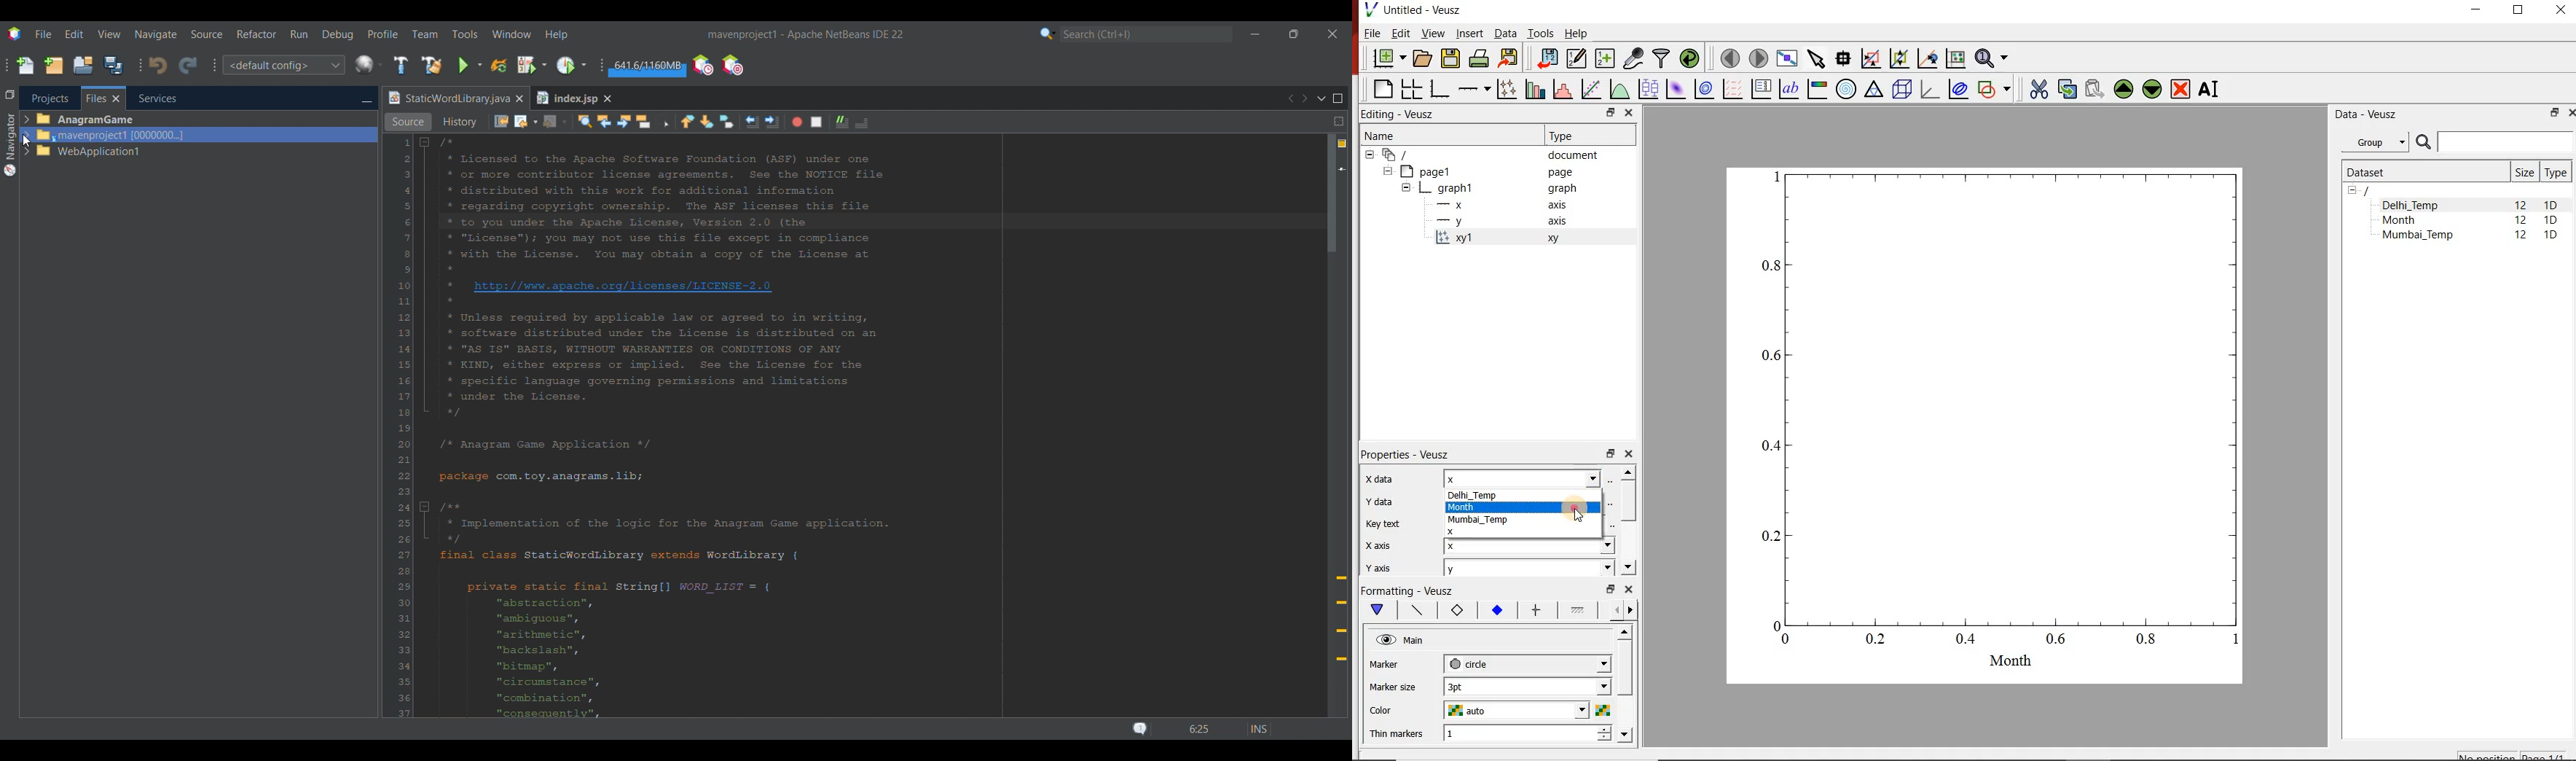  What do you see at coordinates (1874, 90) in the screenshot?
I see `Ternary graph` at bounding box center [1874, 90].